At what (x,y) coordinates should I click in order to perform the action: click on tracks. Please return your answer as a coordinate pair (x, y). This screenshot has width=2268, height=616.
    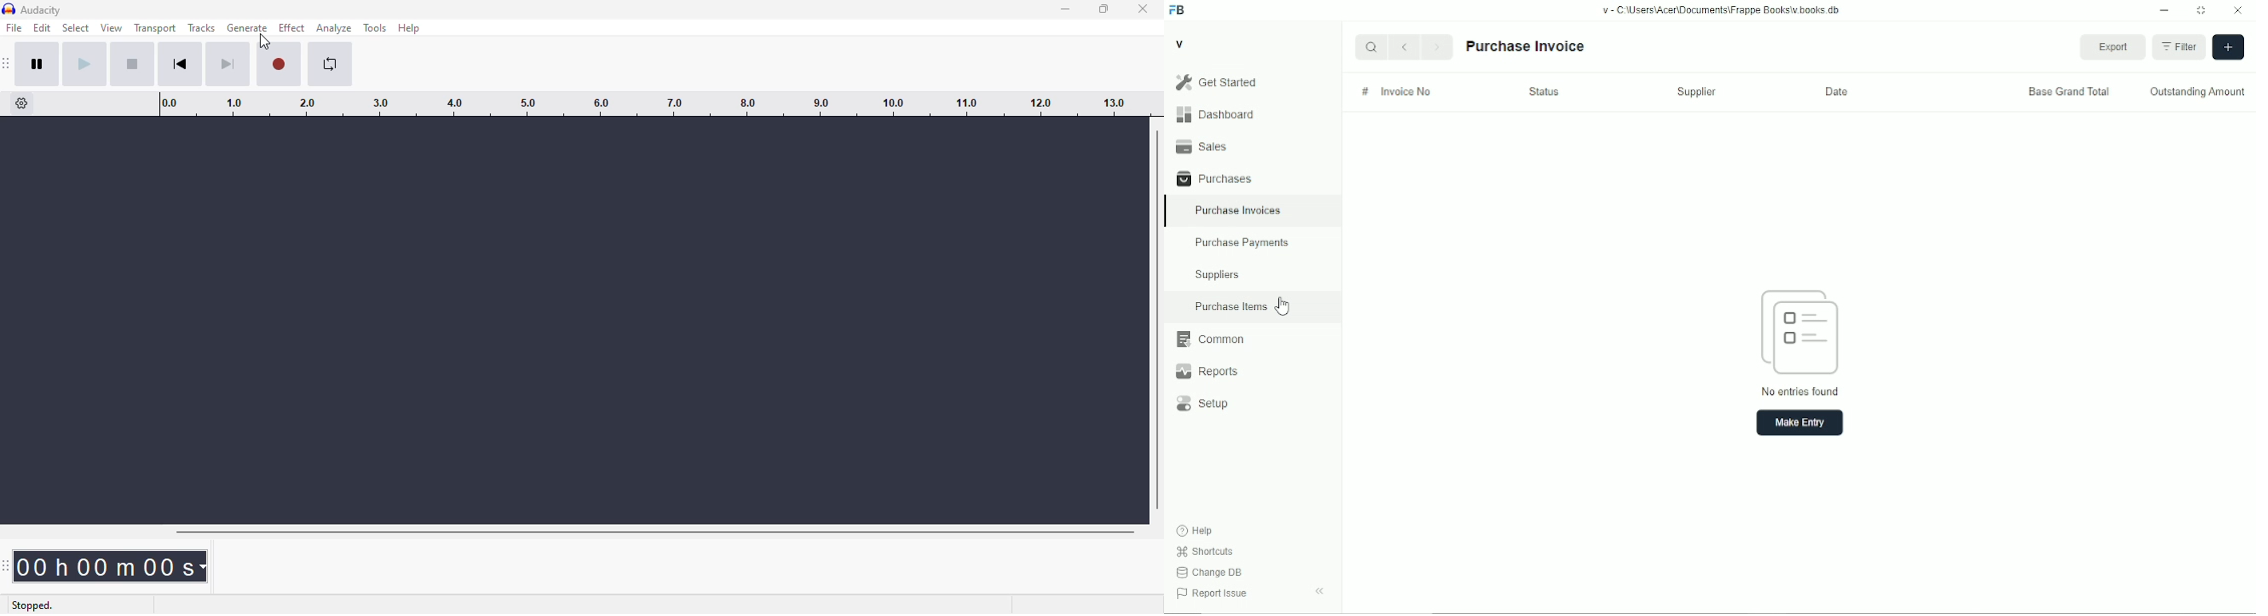
    Looking at the image, I should click on (201, 27).